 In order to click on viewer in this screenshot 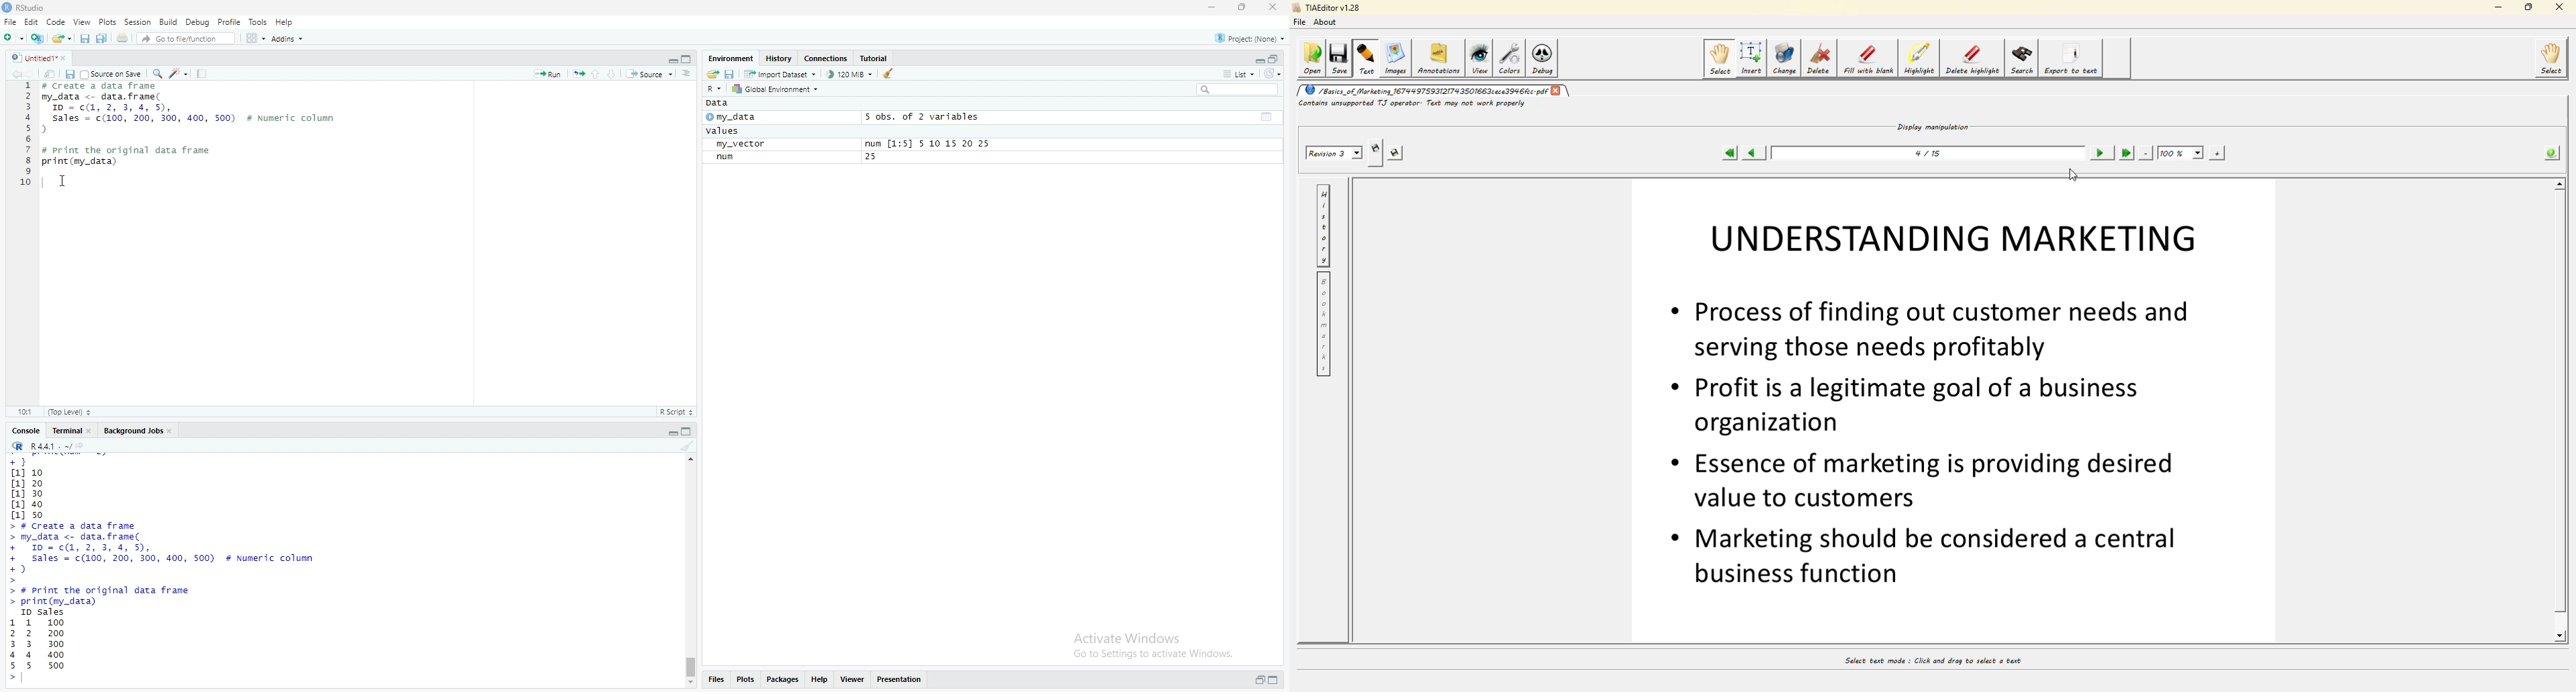, I will do `click(853, 681)`.